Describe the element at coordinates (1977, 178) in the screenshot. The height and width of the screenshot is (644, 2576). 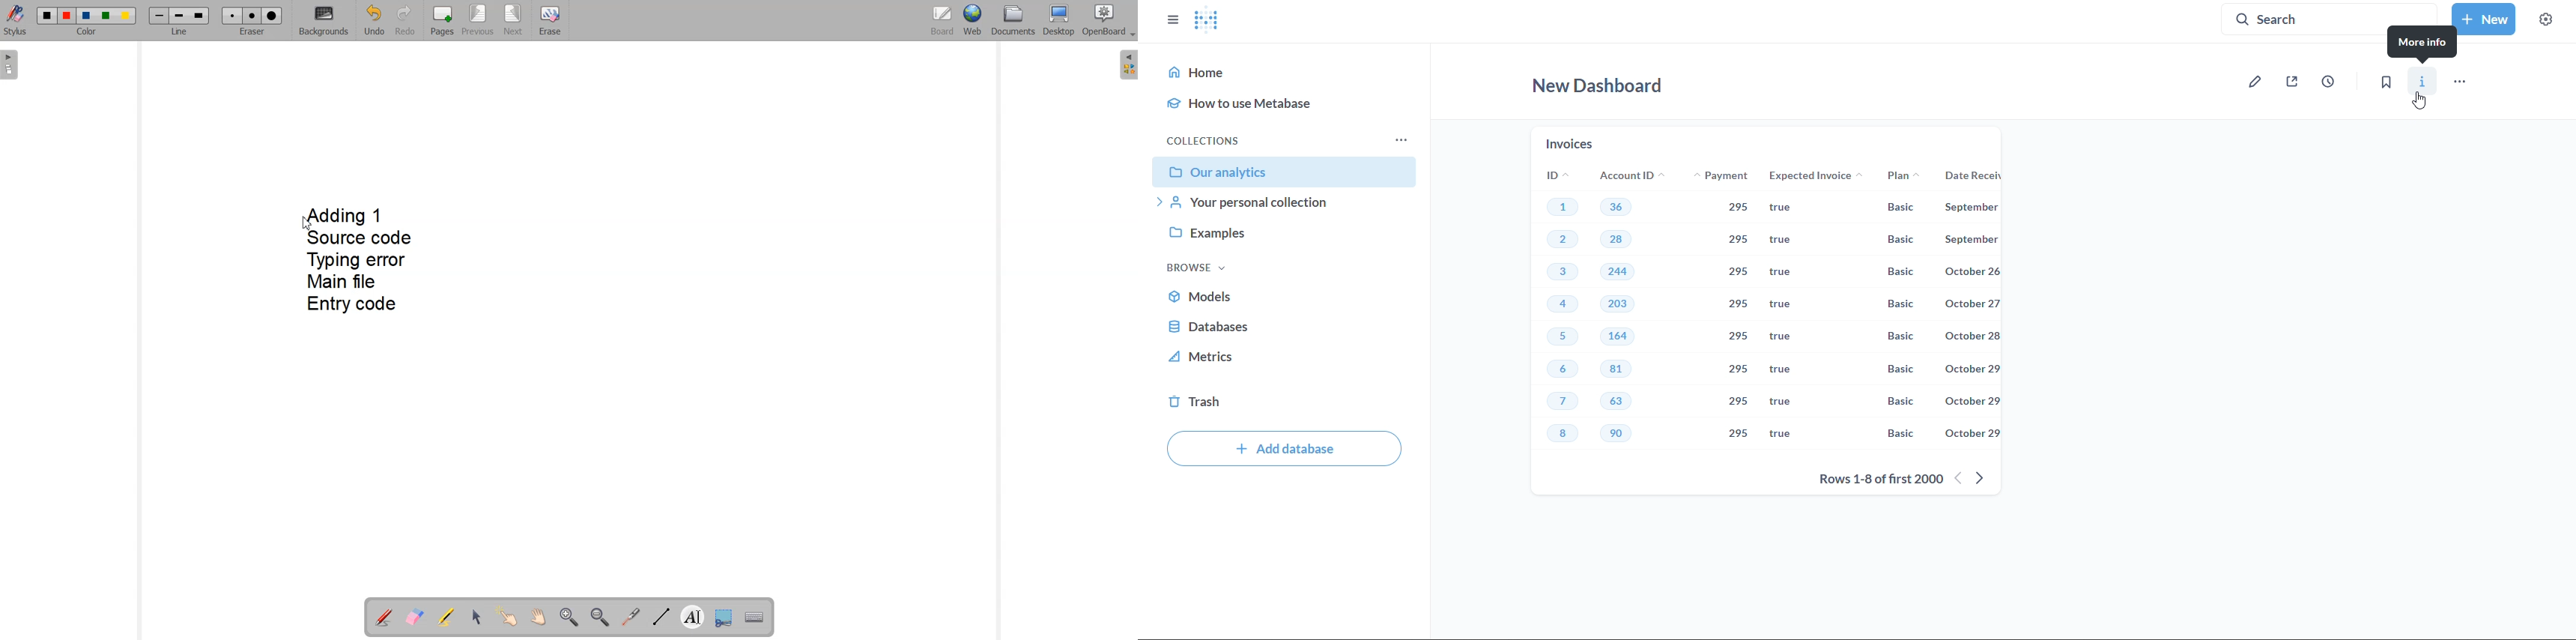
I see `date received` at that location.